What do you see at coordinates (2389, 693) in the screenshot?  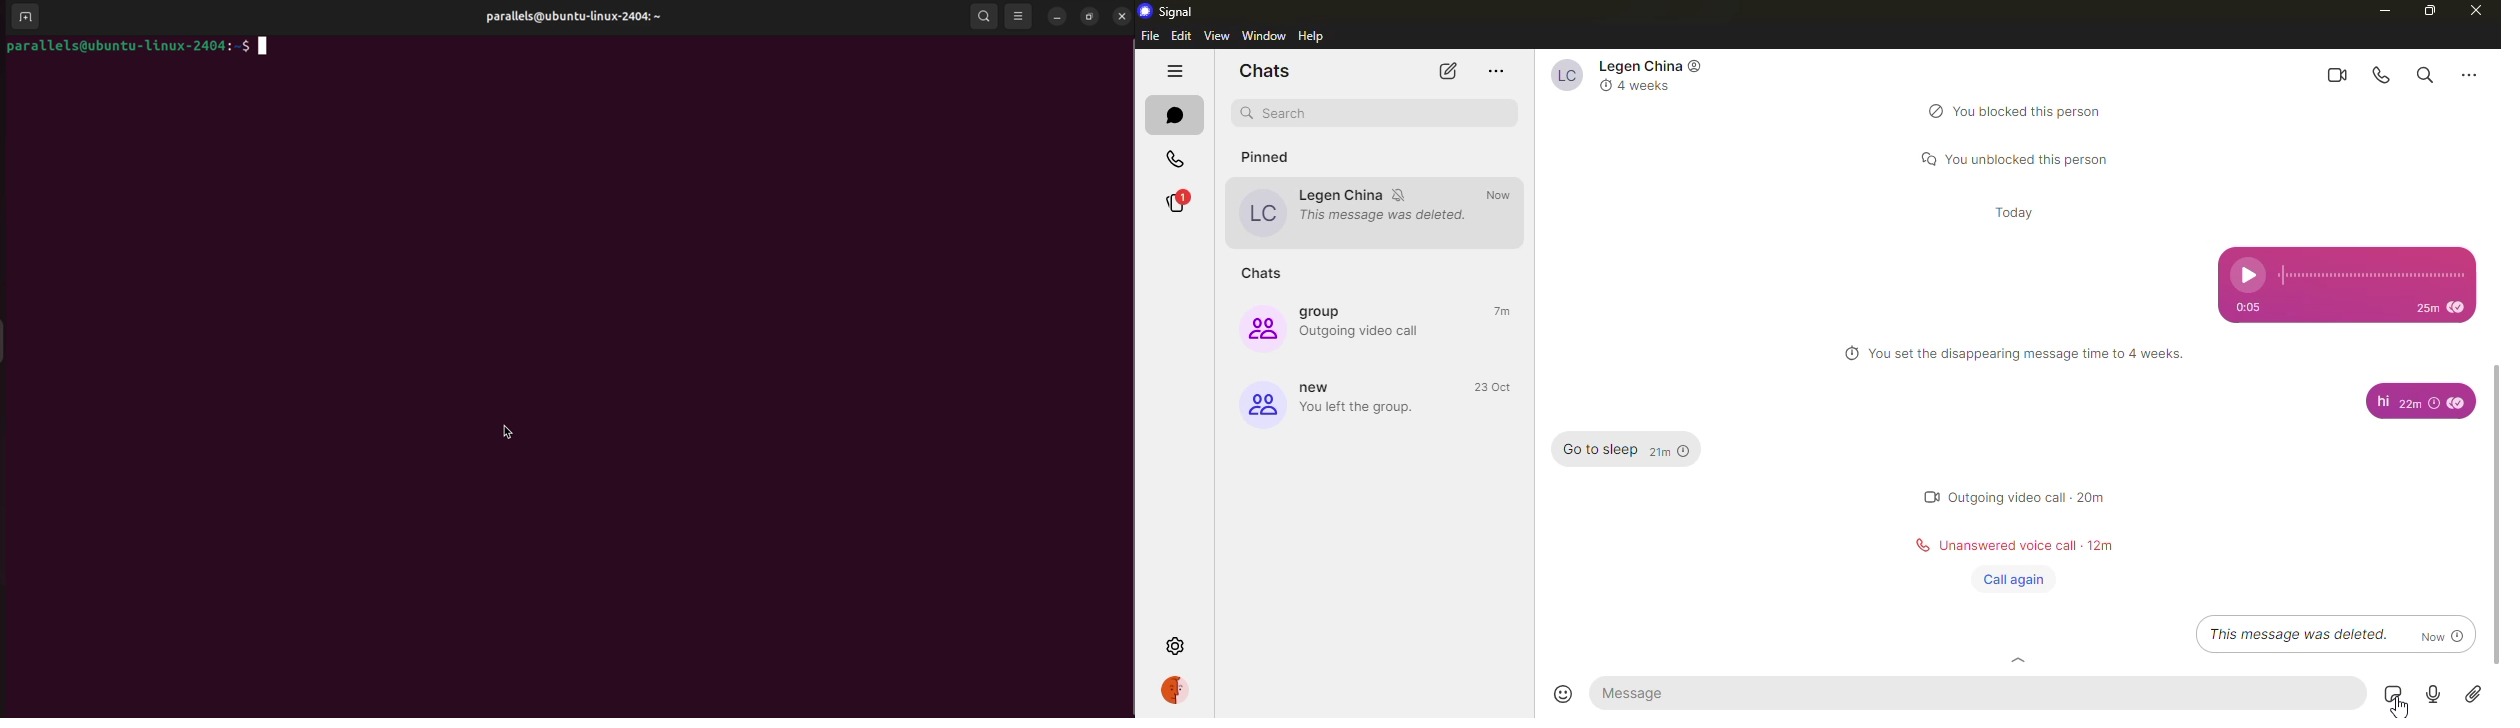 I see `sticker` at bounding box center [2389, 693].